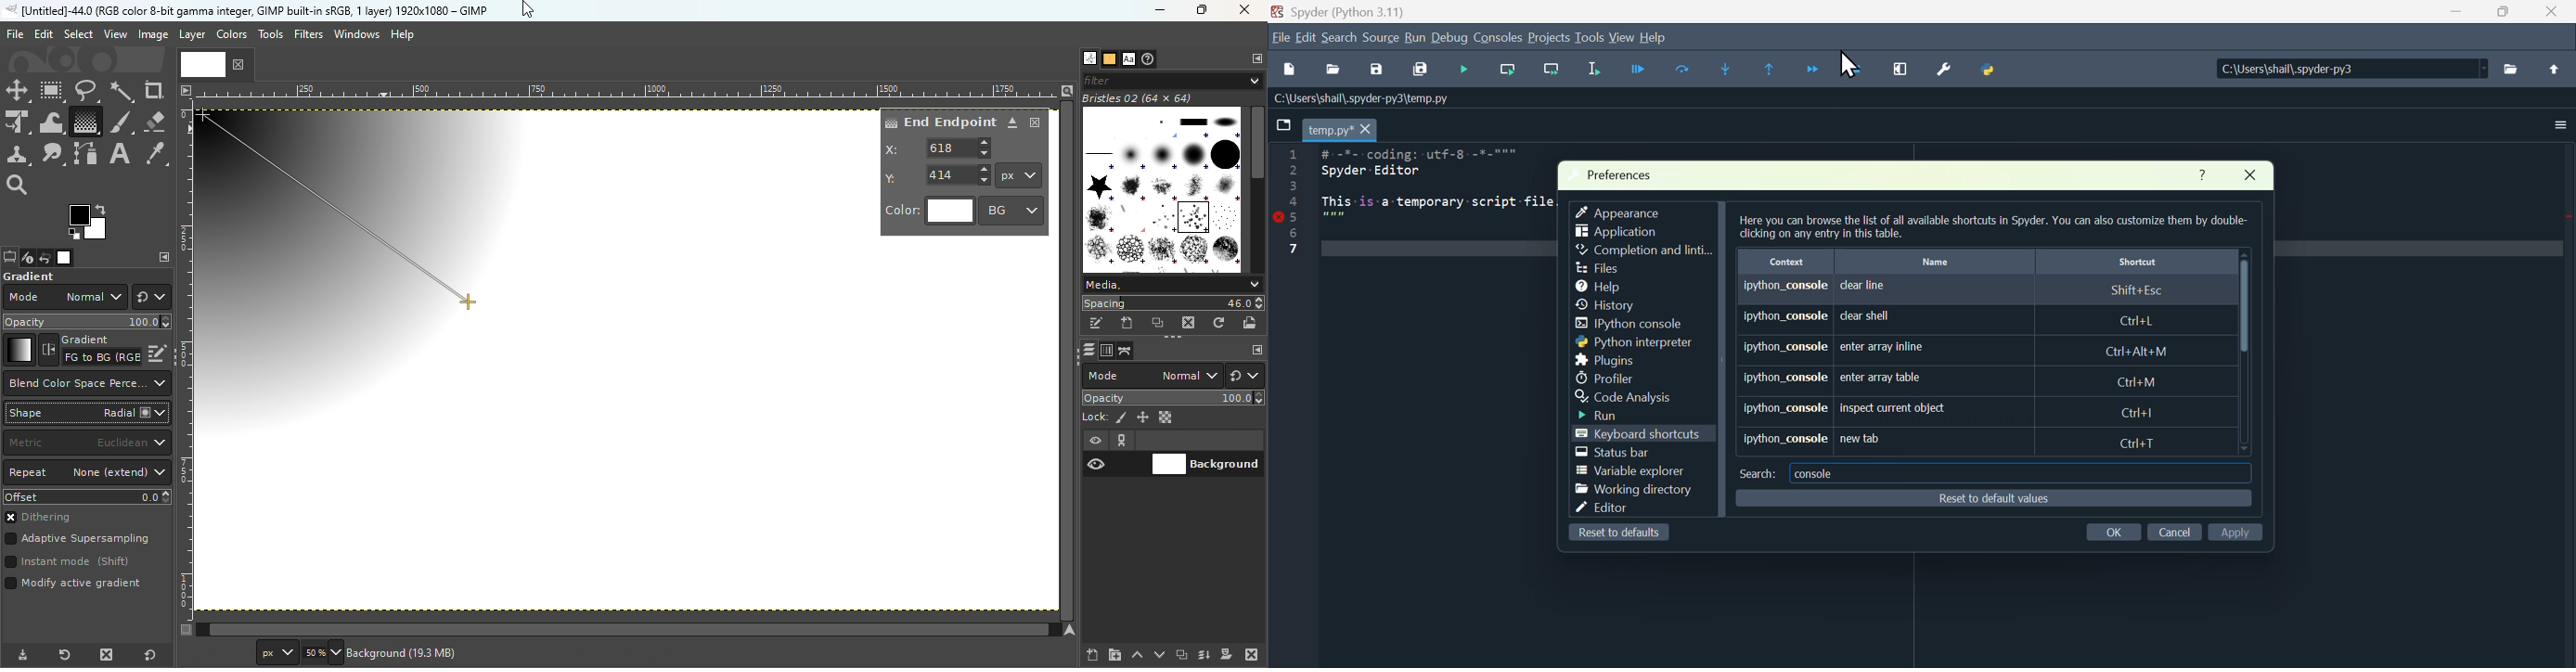 The height and width of the screenshot is (672, 2576). What do you see at coordinates (1990, 228) in the screenshot?
I see `Here you can browse the list of all available shortcuts in Spyder. You can also customize them by double-dicking on any entry in this table.` at bounding box center [1990, 228].